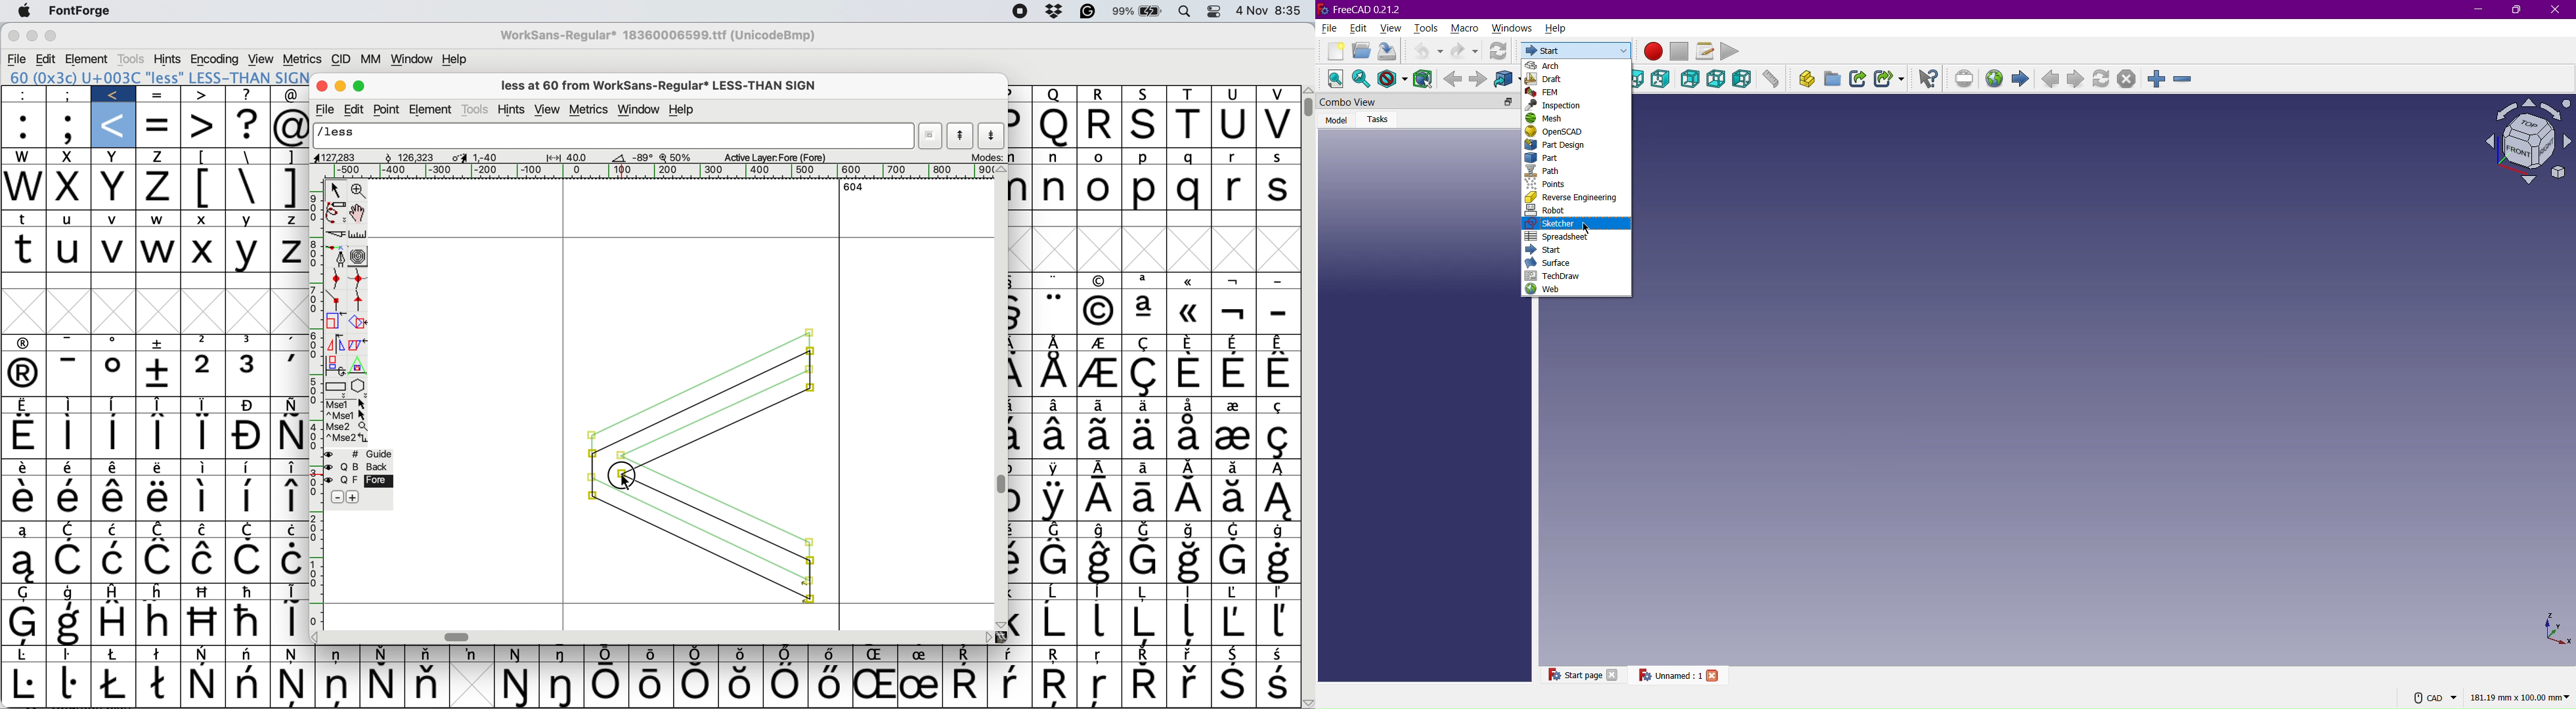  Describe the element at coordinates (27, 220) in the screenshot. I see `t` at that location.